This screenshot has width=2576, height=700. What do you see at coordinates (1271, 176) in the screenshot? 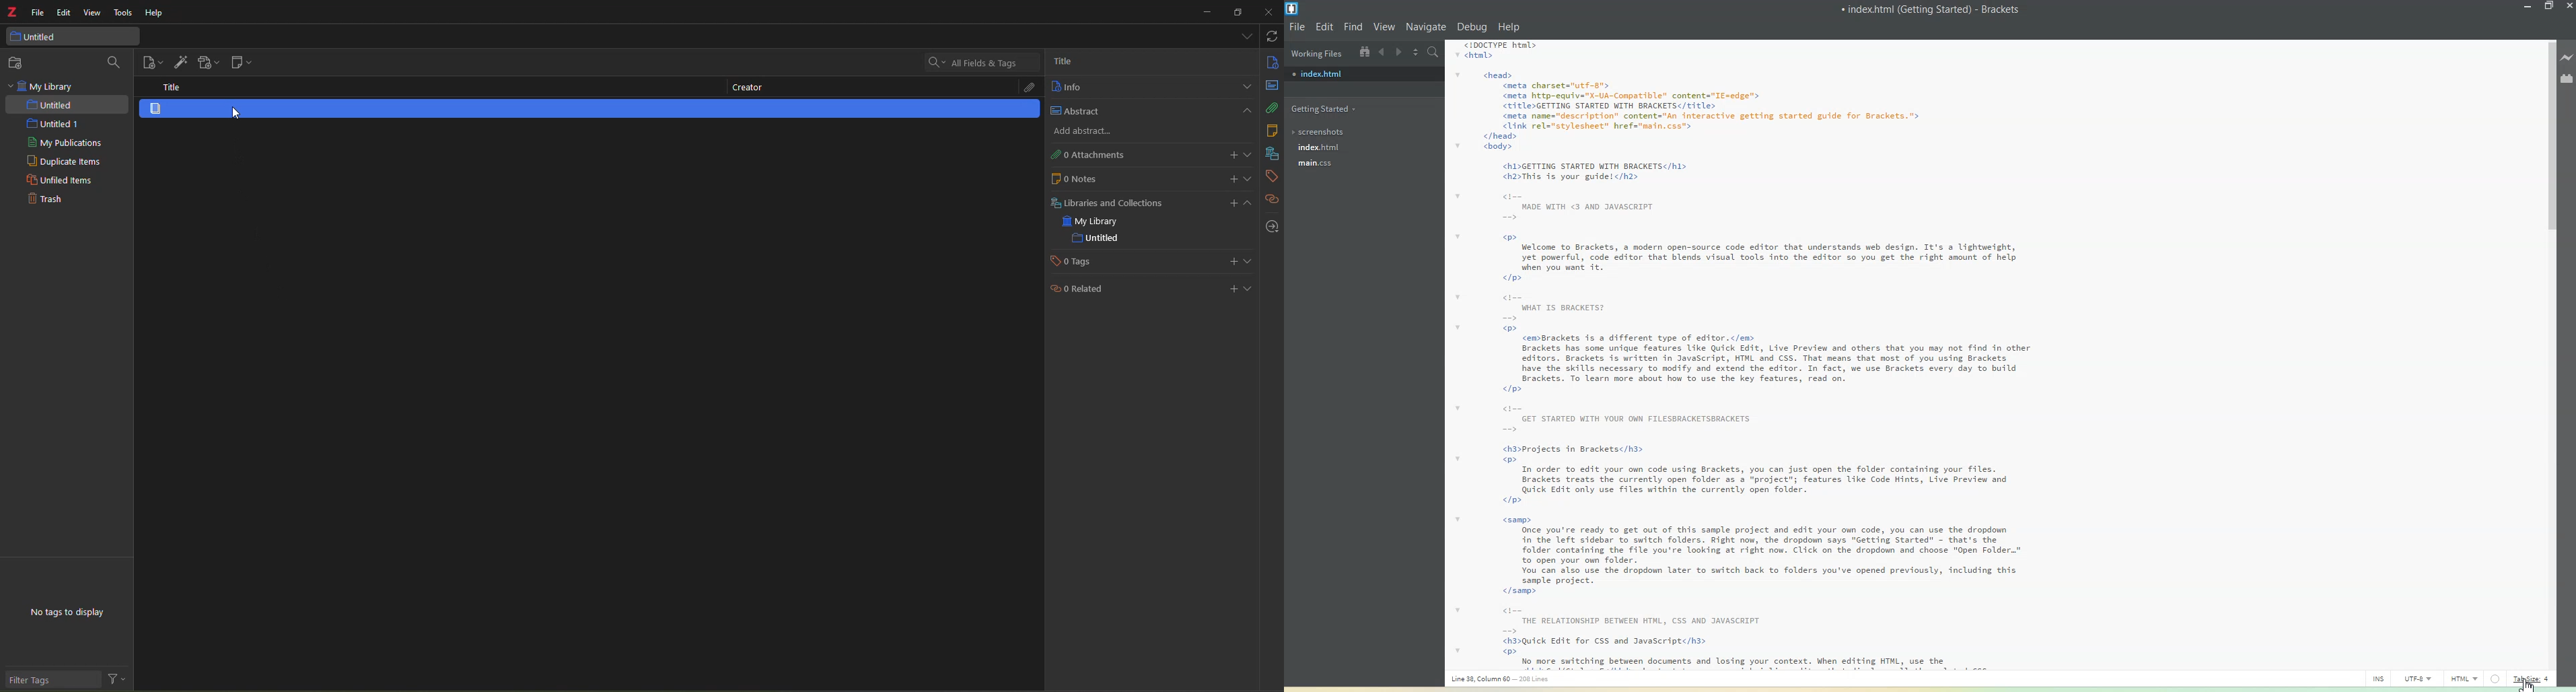
I see `tags` at bounding box center [1271, 176].